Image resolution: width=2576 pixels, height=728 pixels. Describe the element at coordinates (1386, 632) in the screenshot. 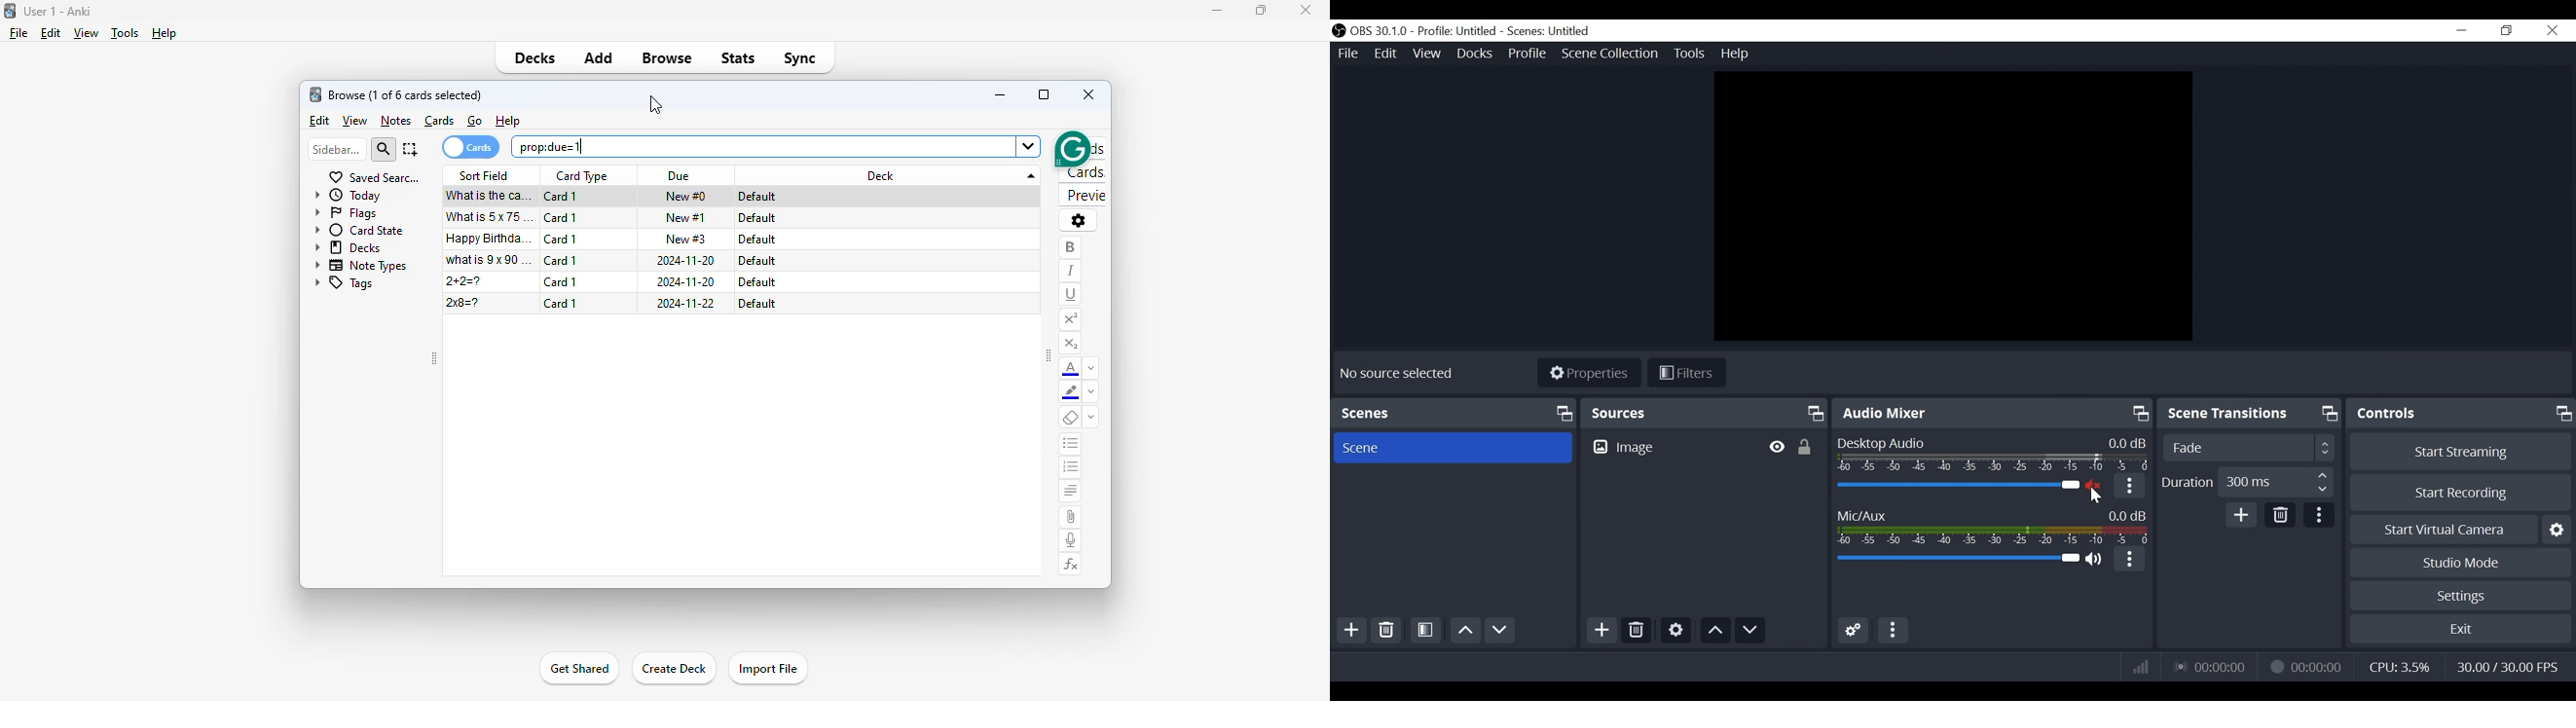

I see `Delete` at that location.